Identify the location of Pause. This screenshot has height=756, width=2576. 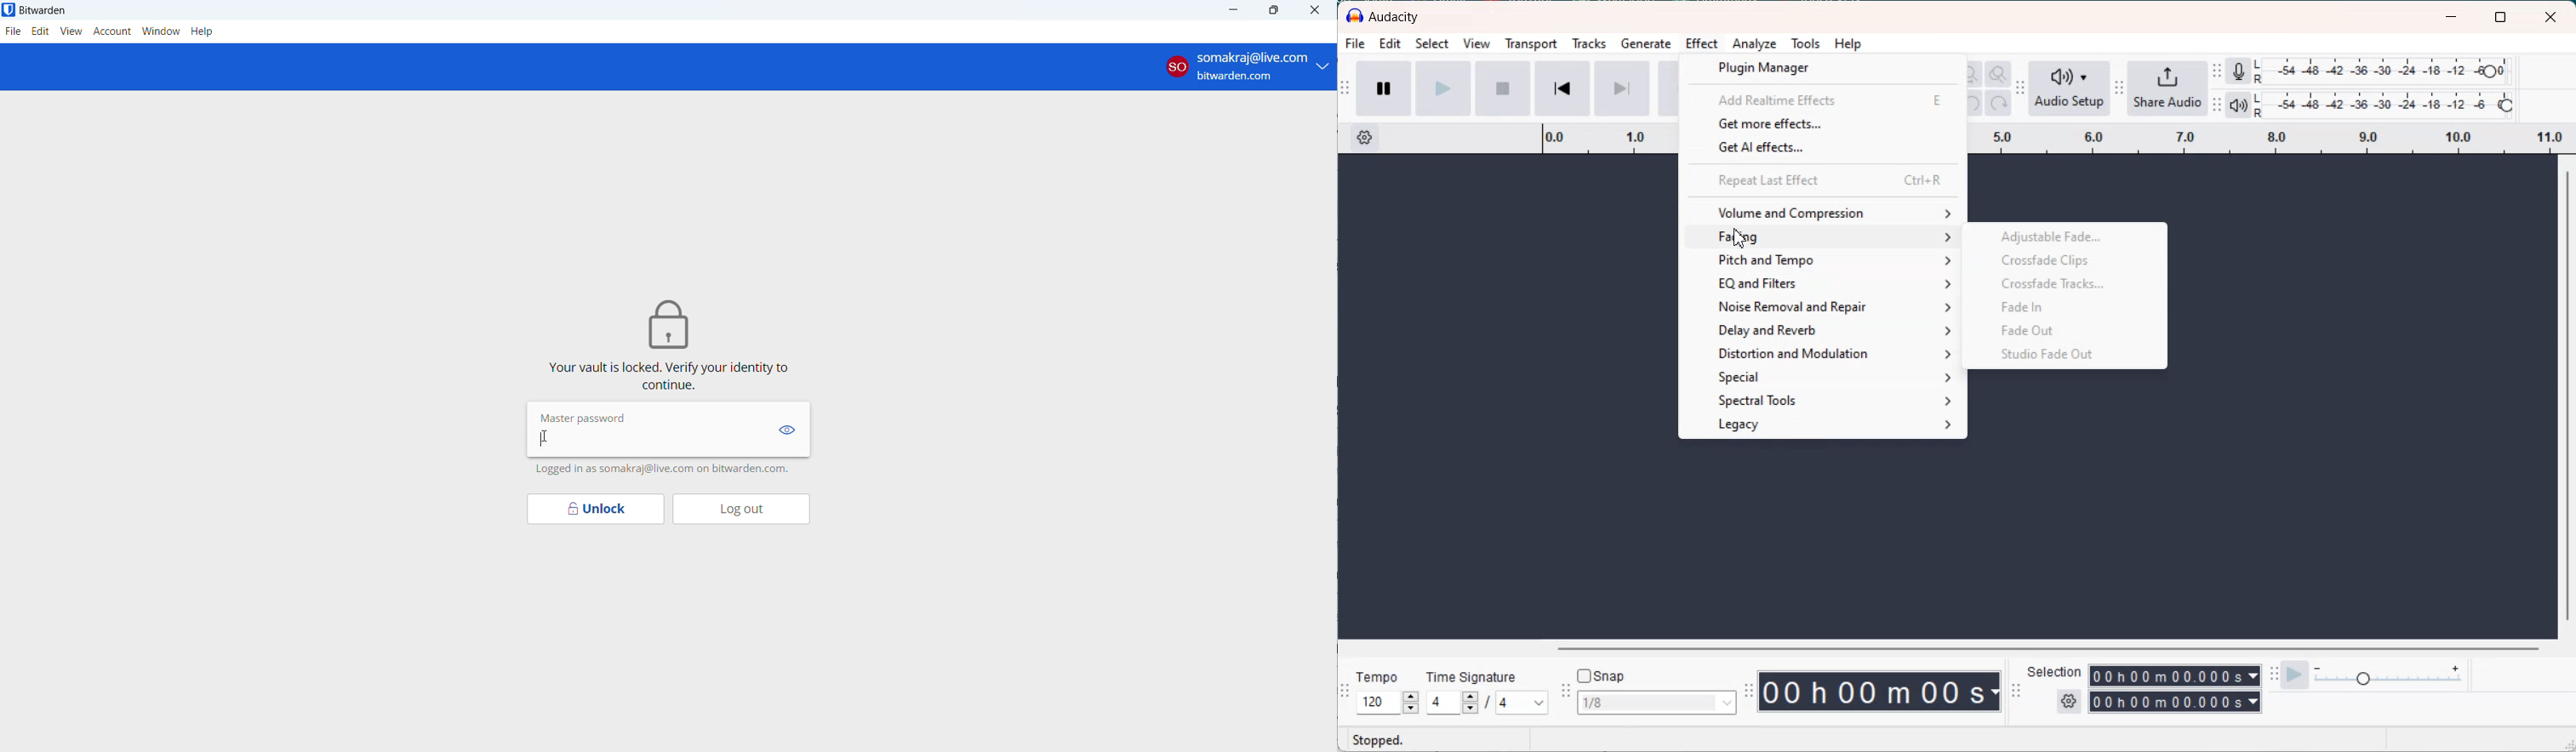
(1383, 90).